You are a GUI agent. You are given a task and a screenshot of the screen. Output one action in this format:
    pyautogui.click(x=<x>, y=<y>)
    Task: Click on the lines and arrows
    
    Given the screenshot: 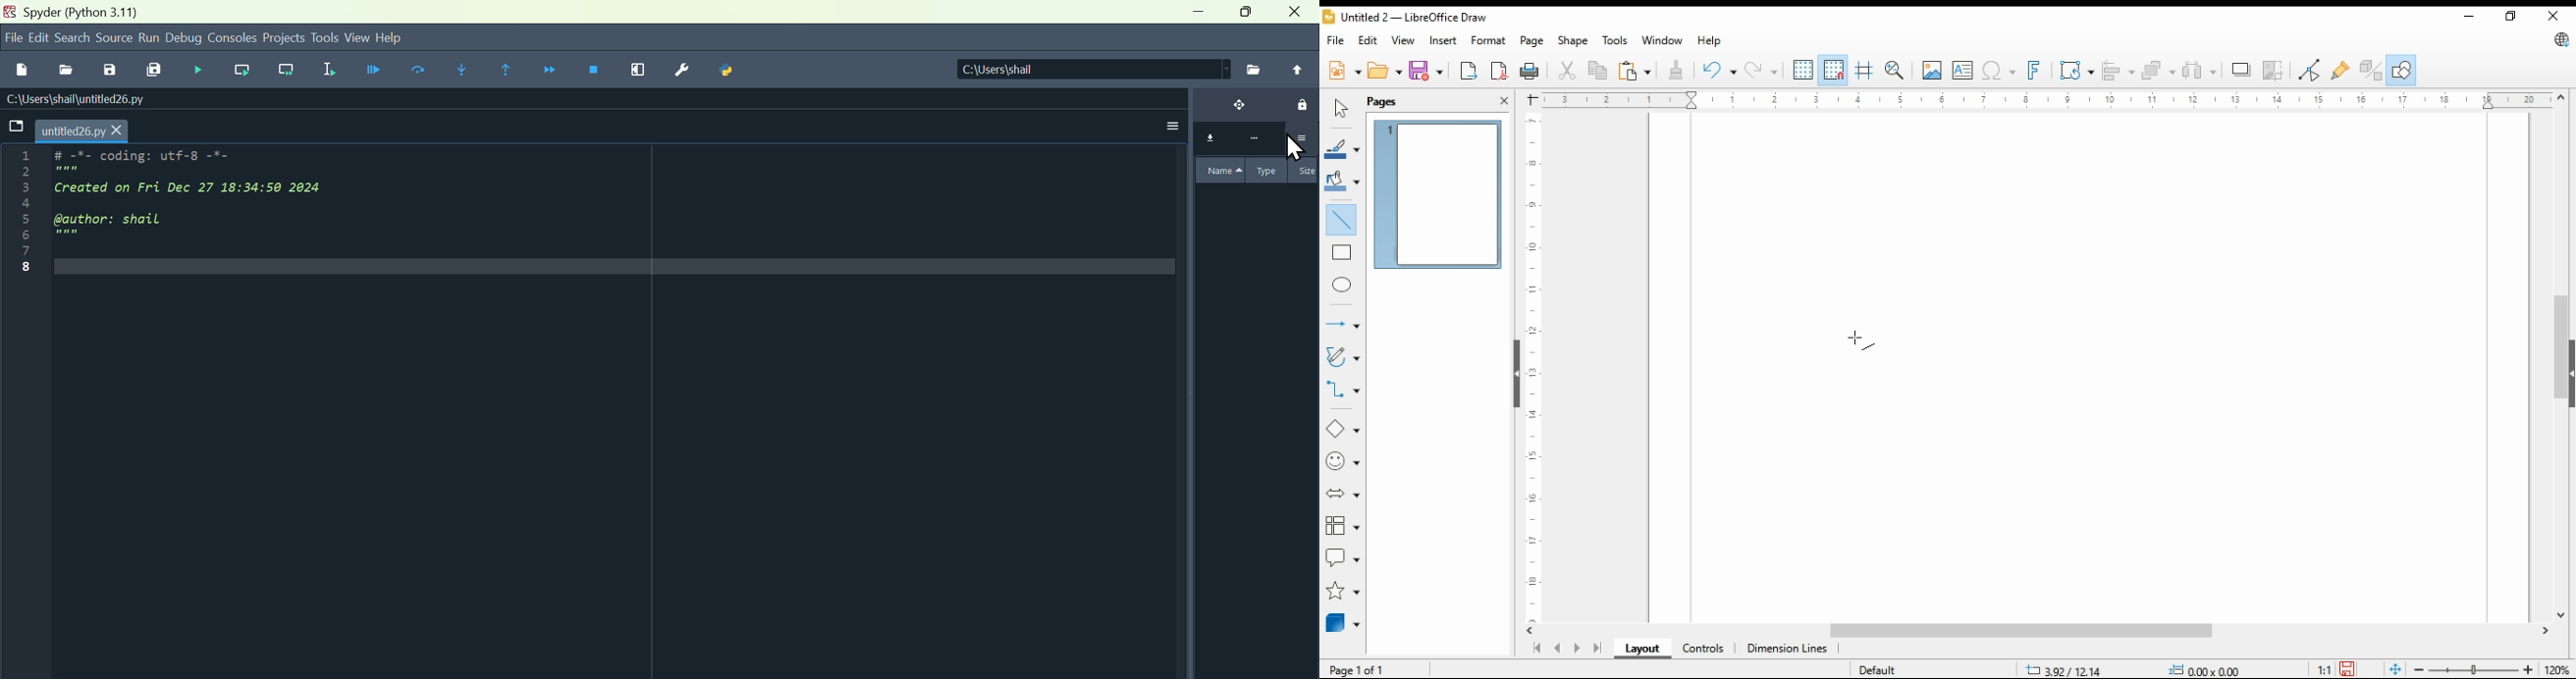 What is the action you would take?
    pyautogui.click(x=1342, y=325)
    